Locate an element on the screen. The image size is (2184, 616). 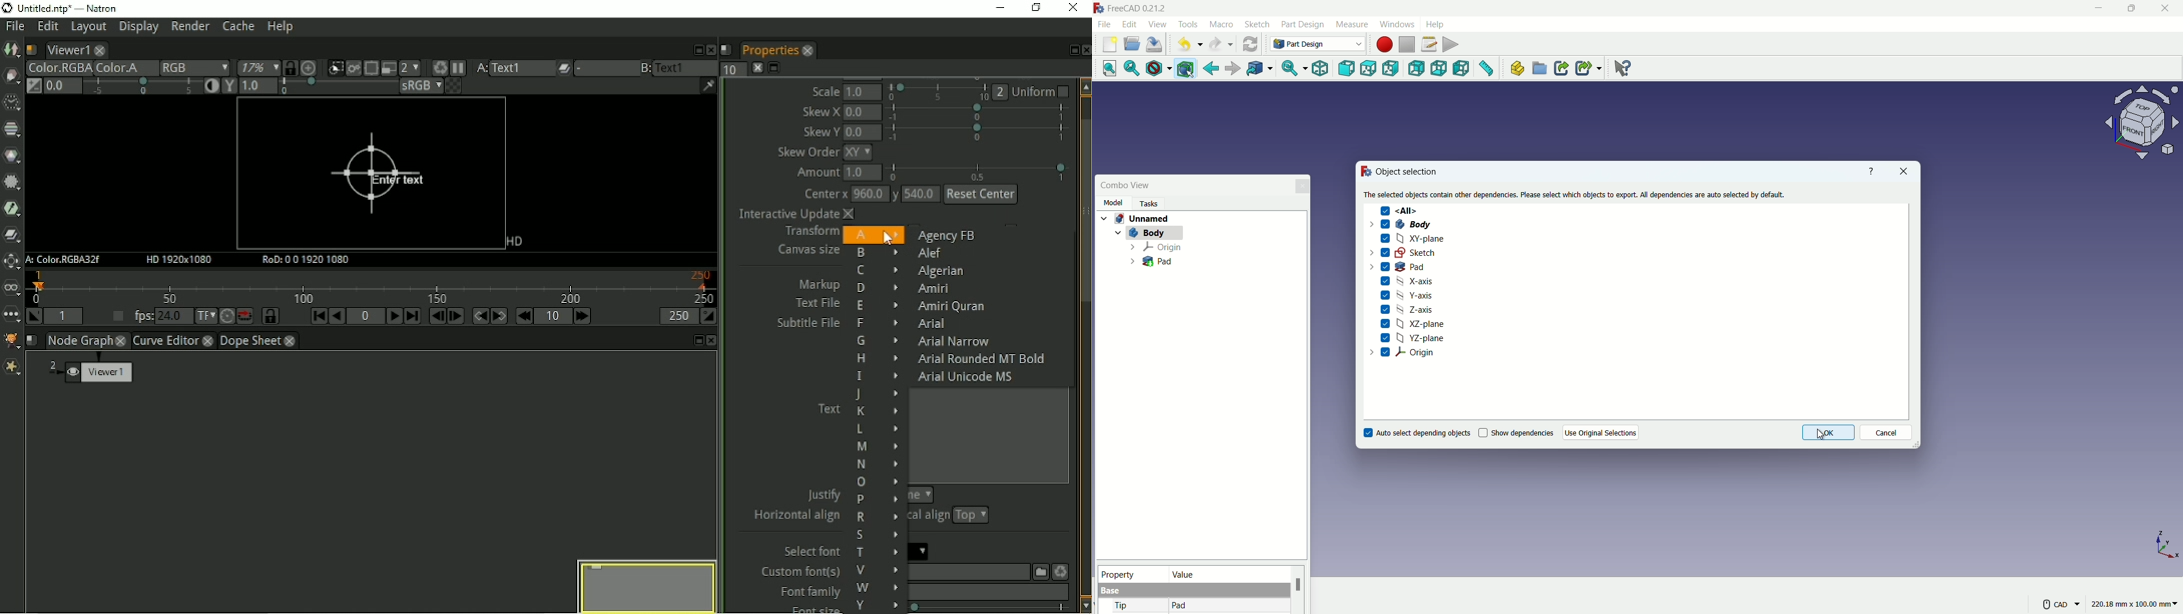
isometric view is located at coordinates (1320, 69).